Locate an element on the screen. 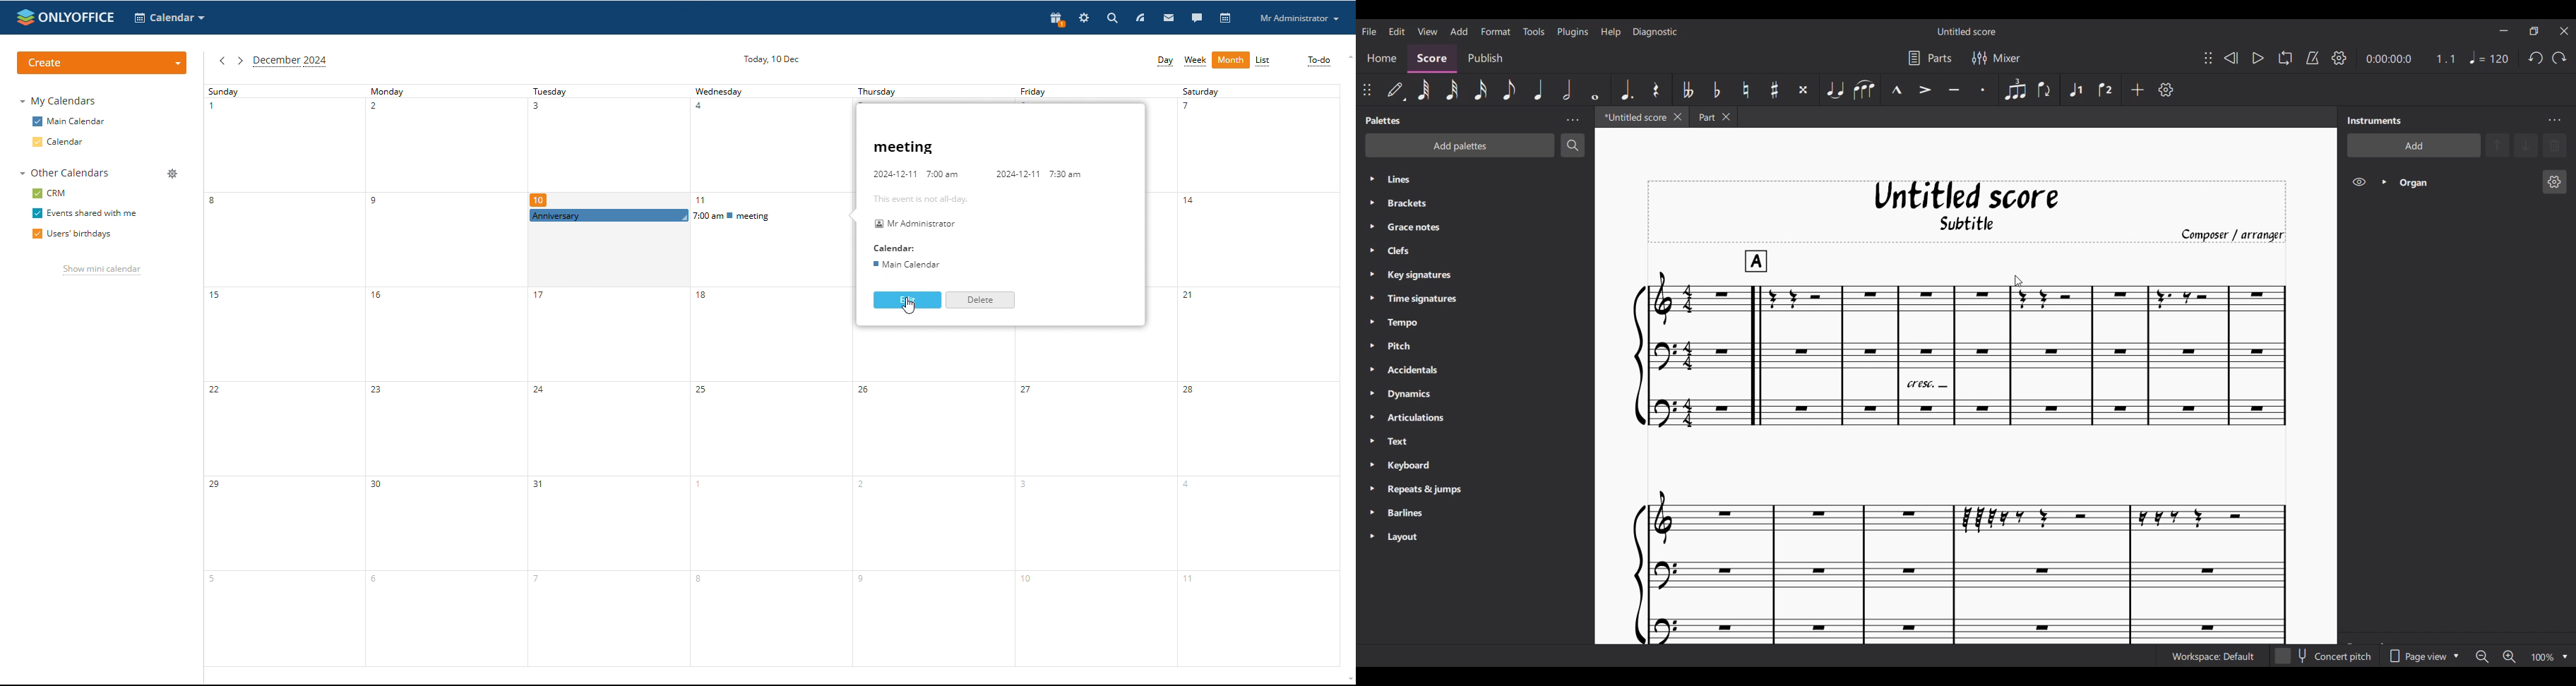  Accent is located at coordinates (1925, 90).